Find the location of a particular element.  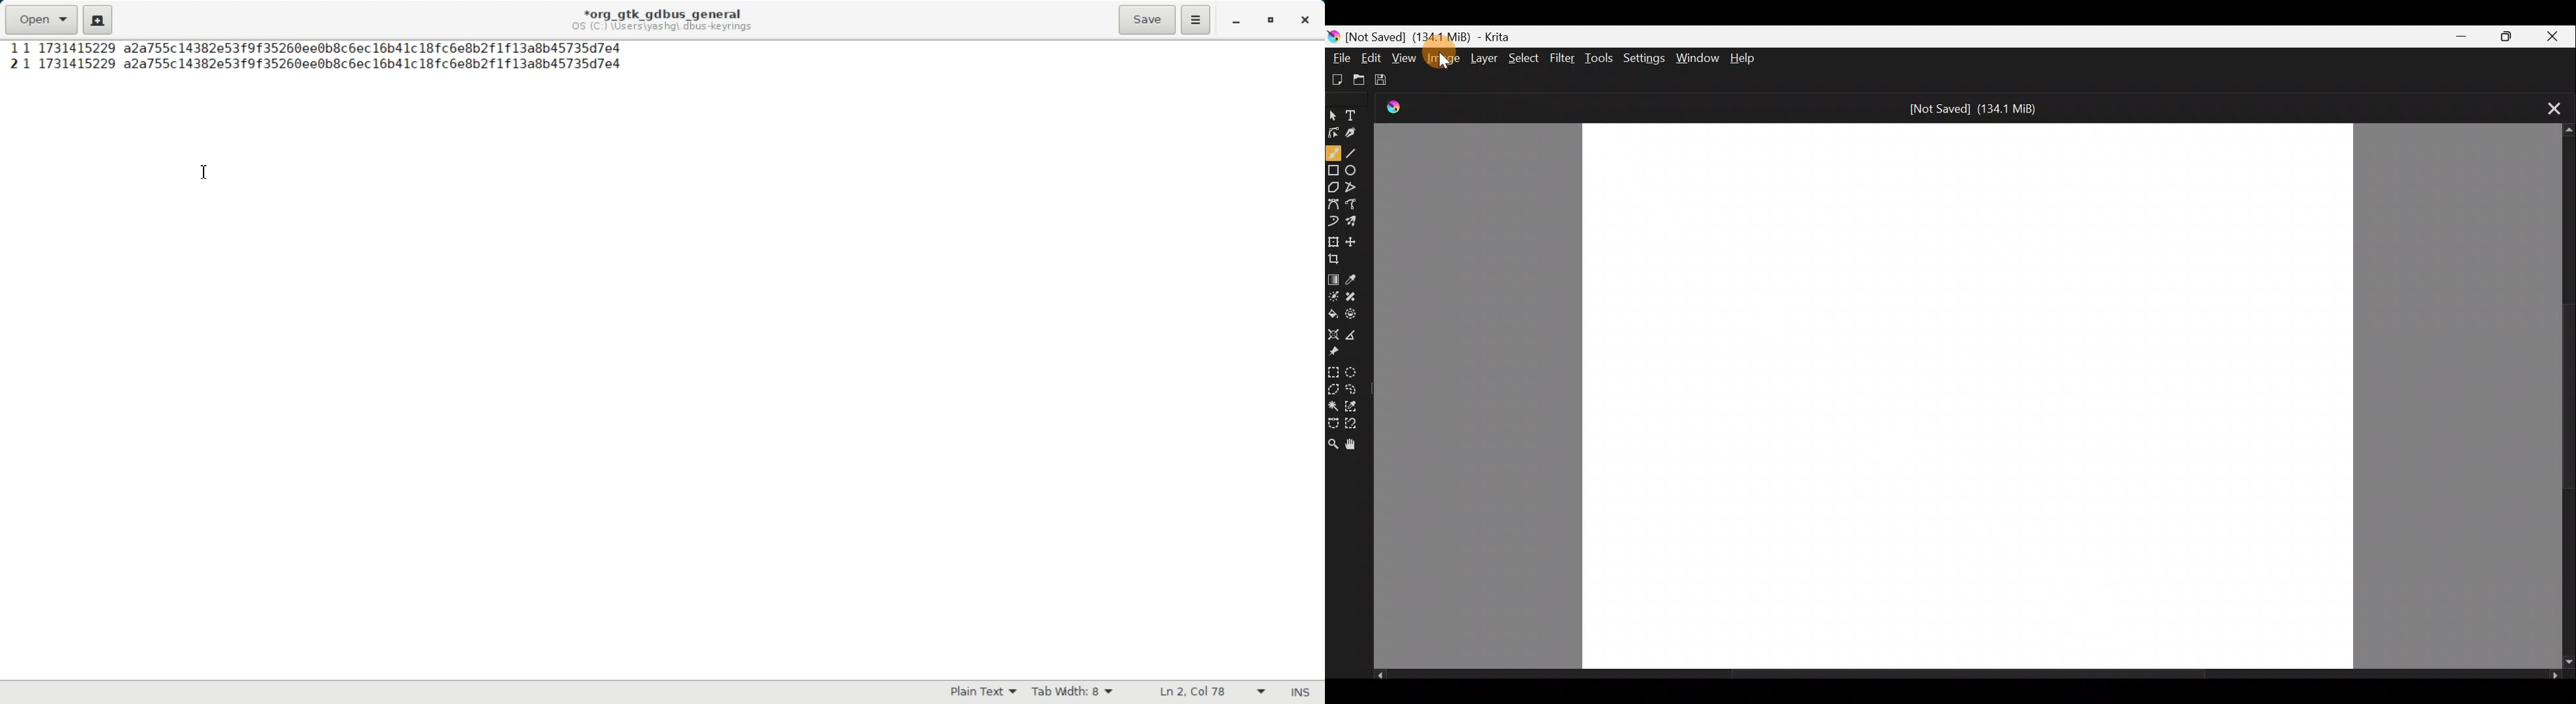

Window is located at coordinates (1697, 56).